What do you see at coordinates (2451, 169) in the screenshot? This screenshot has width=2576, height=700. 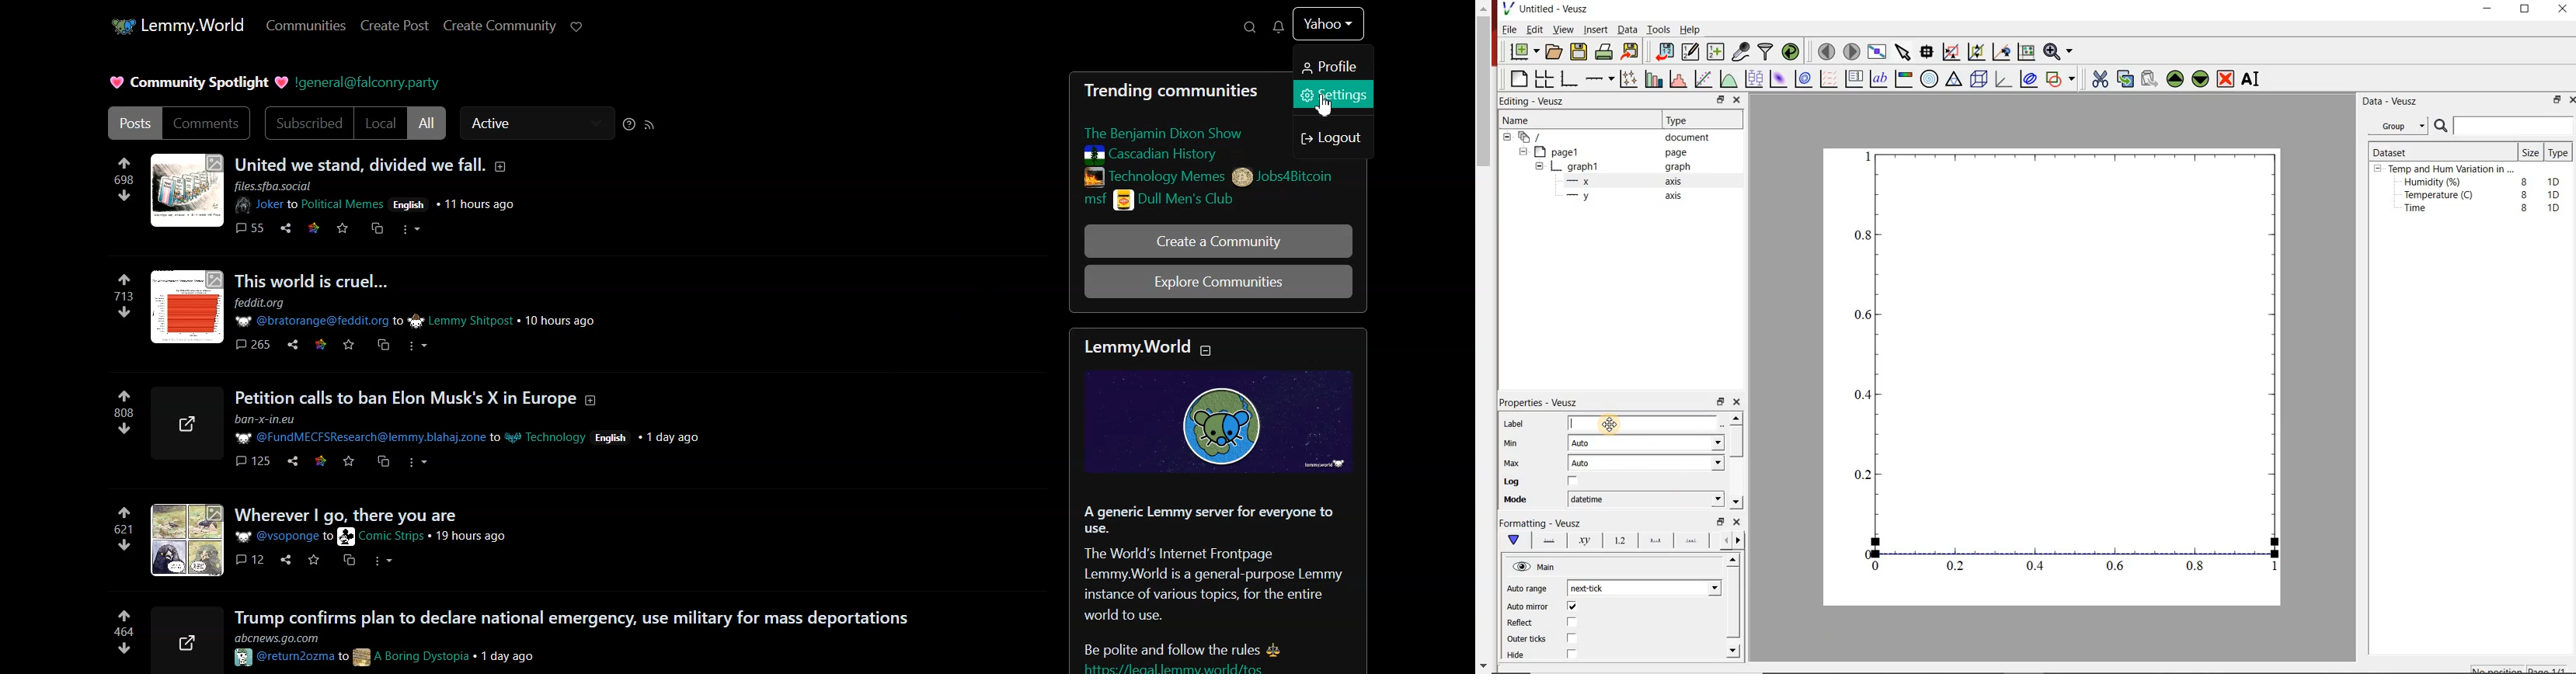 I see `Temp and Hum Variation in ...` at bounding box center [2451, 169].